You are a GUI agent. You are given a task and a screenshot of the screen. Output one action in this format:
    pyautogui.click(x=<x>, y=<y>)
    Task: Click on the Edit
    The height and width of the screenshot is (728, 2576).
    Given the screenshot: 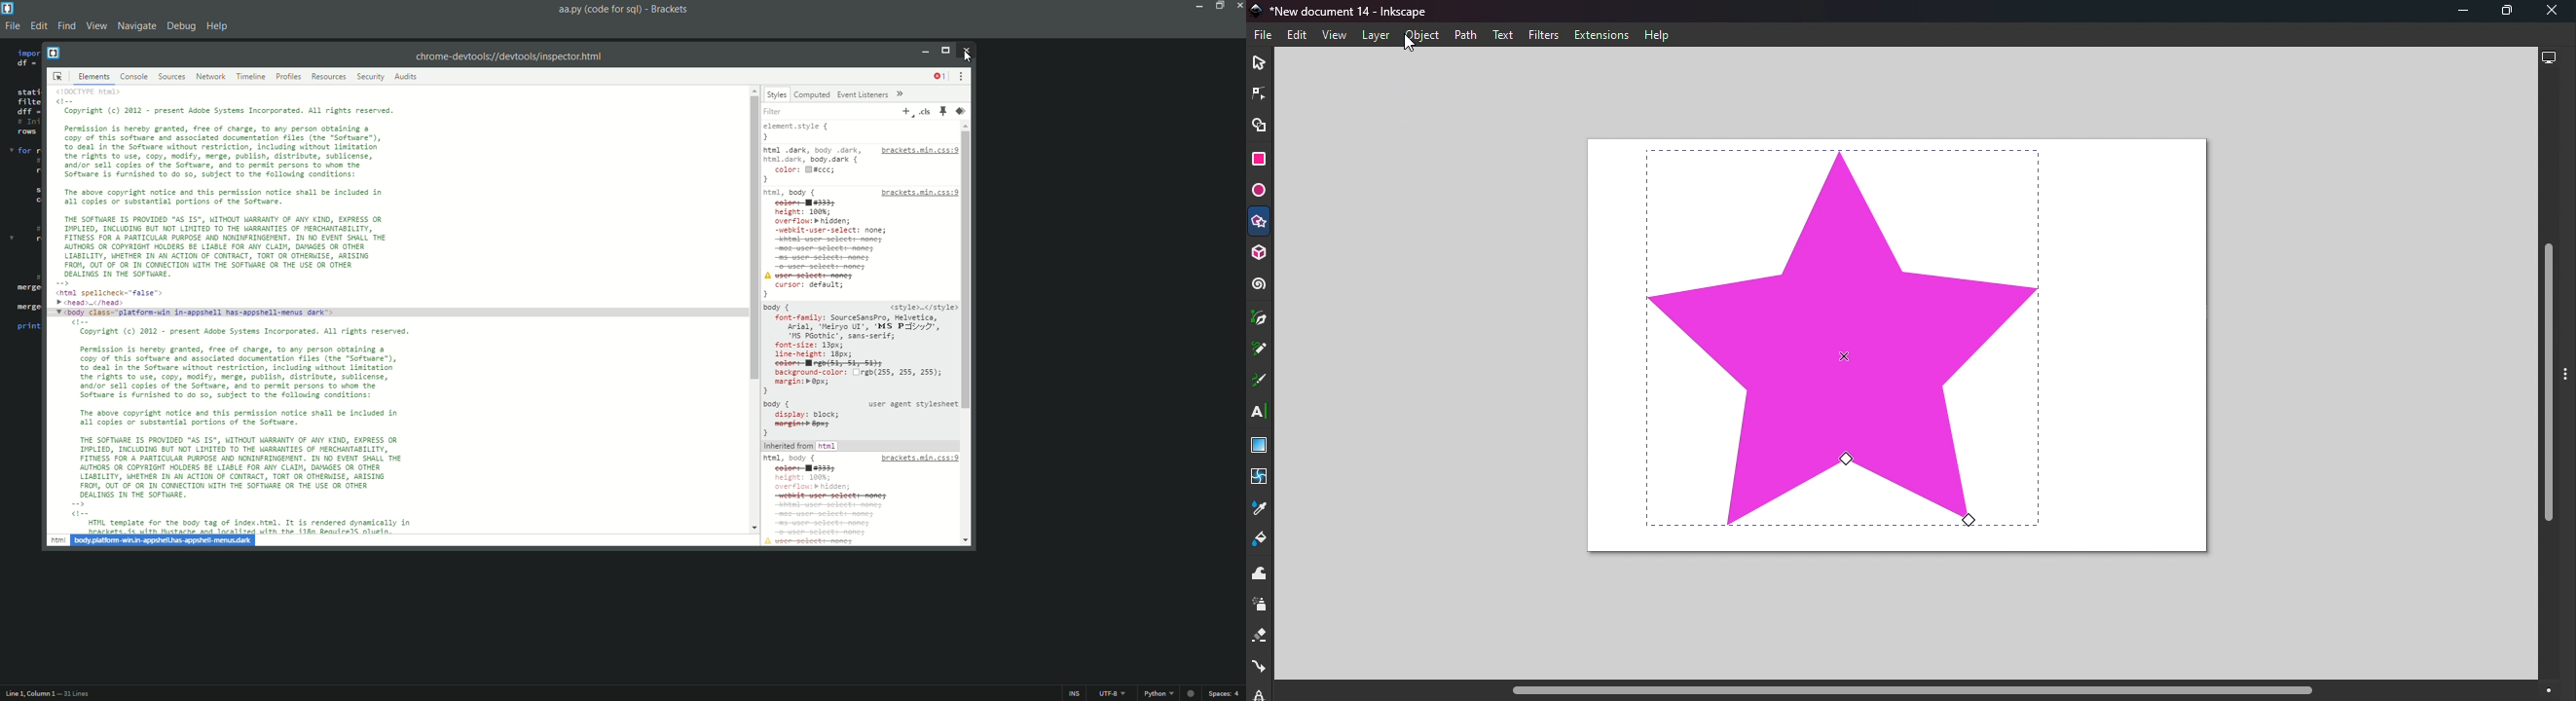 What is the action you would take?
    pyautogui.click(x=1297, y=36)
    